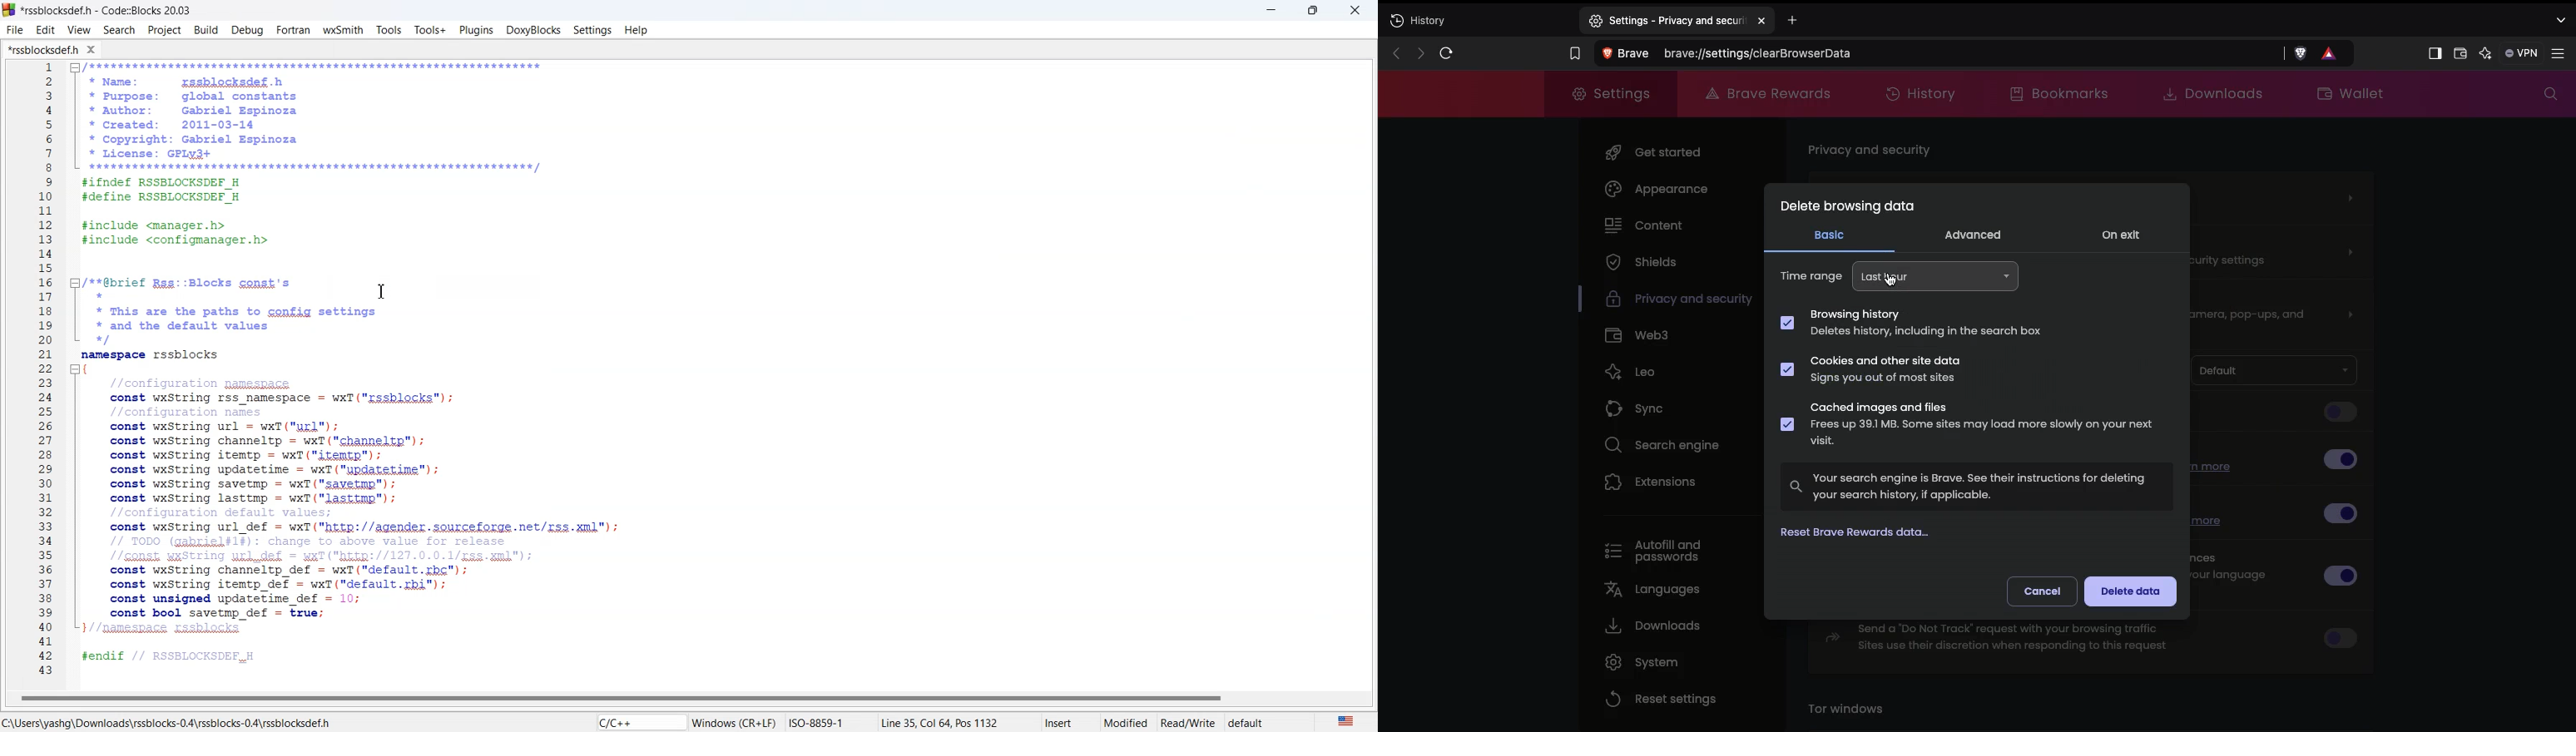  I want to click on Modified, so click(1128, 721).